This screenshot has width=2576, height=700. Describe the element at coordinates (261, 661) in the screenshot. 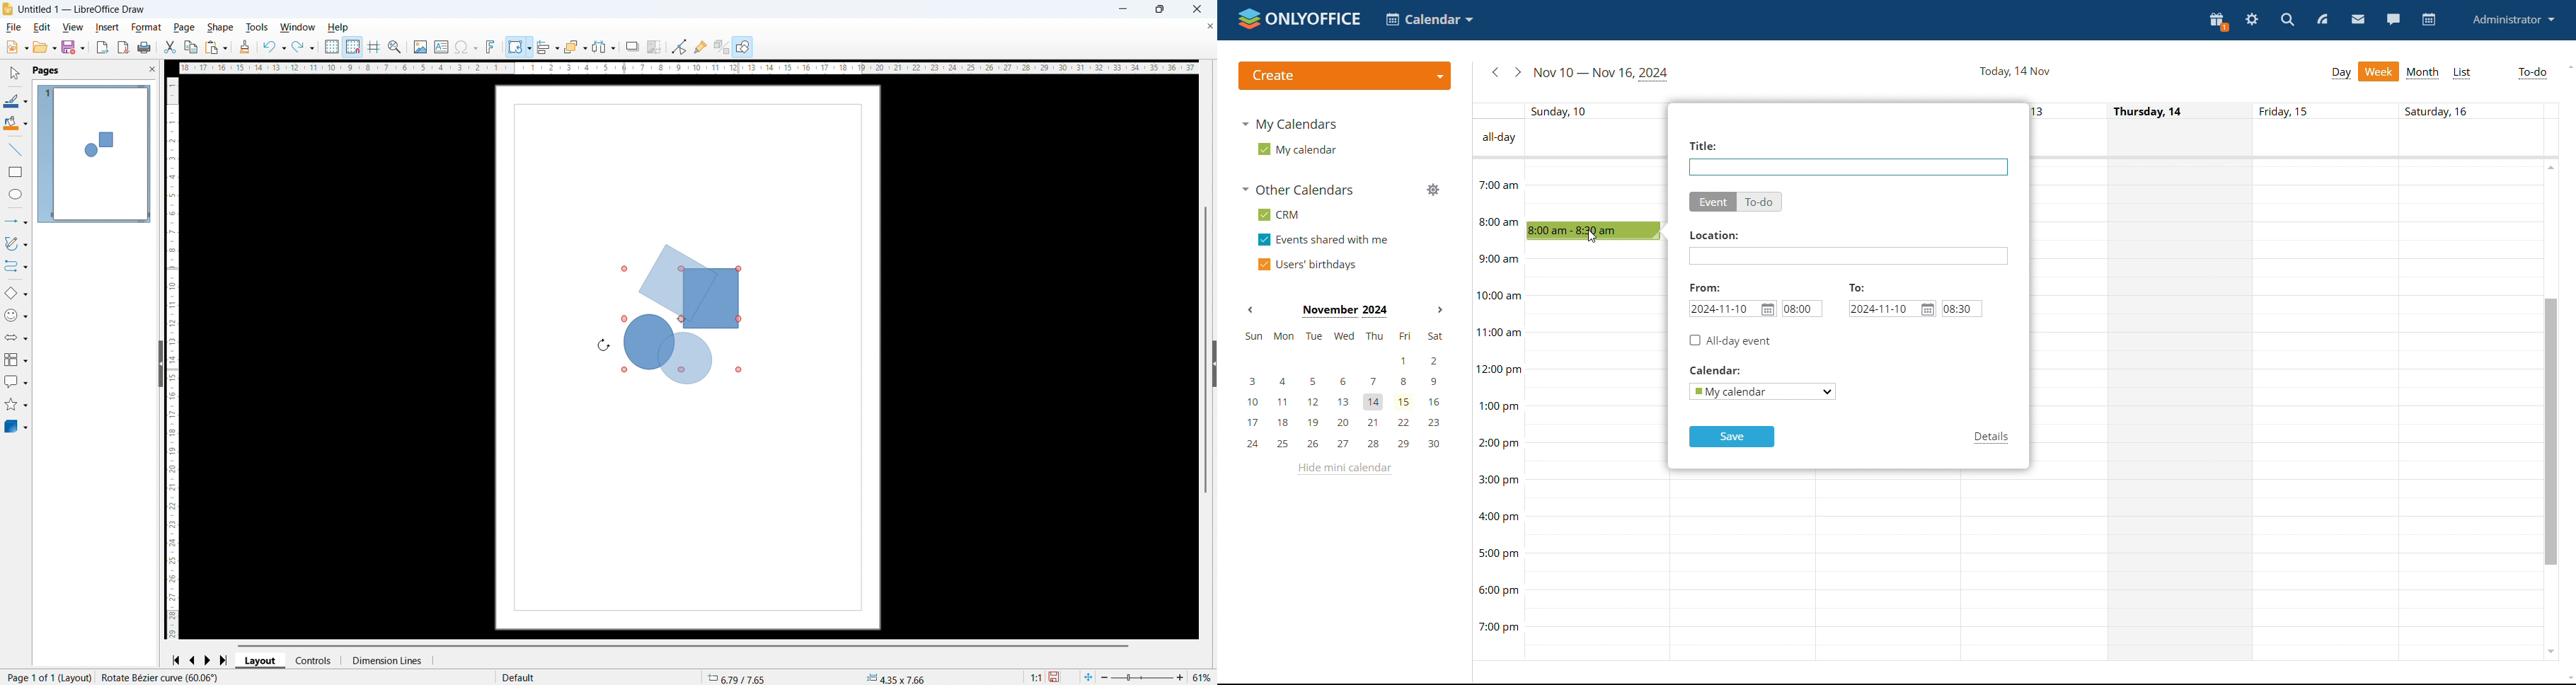

I see `Layout ` at that location.